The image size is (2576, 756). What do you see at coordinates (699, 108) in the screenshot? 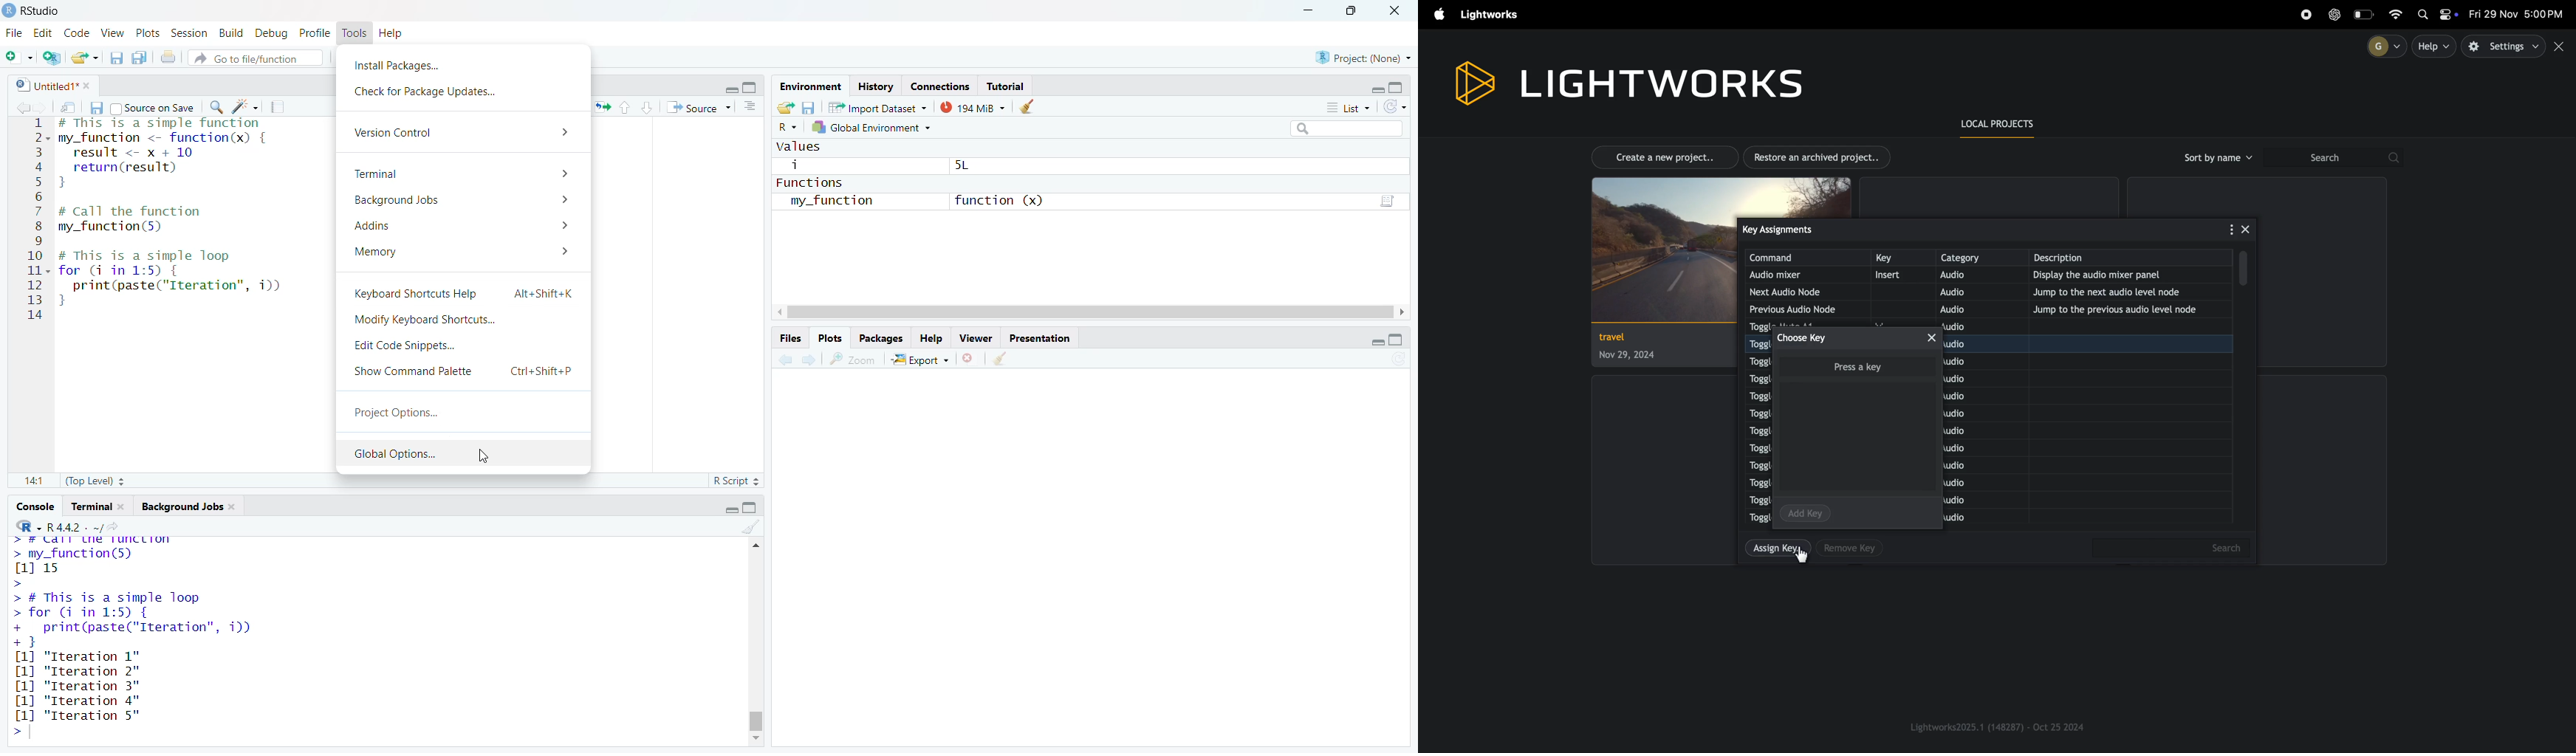
I see `source the contents of the document` at bounding box center [699, 108].